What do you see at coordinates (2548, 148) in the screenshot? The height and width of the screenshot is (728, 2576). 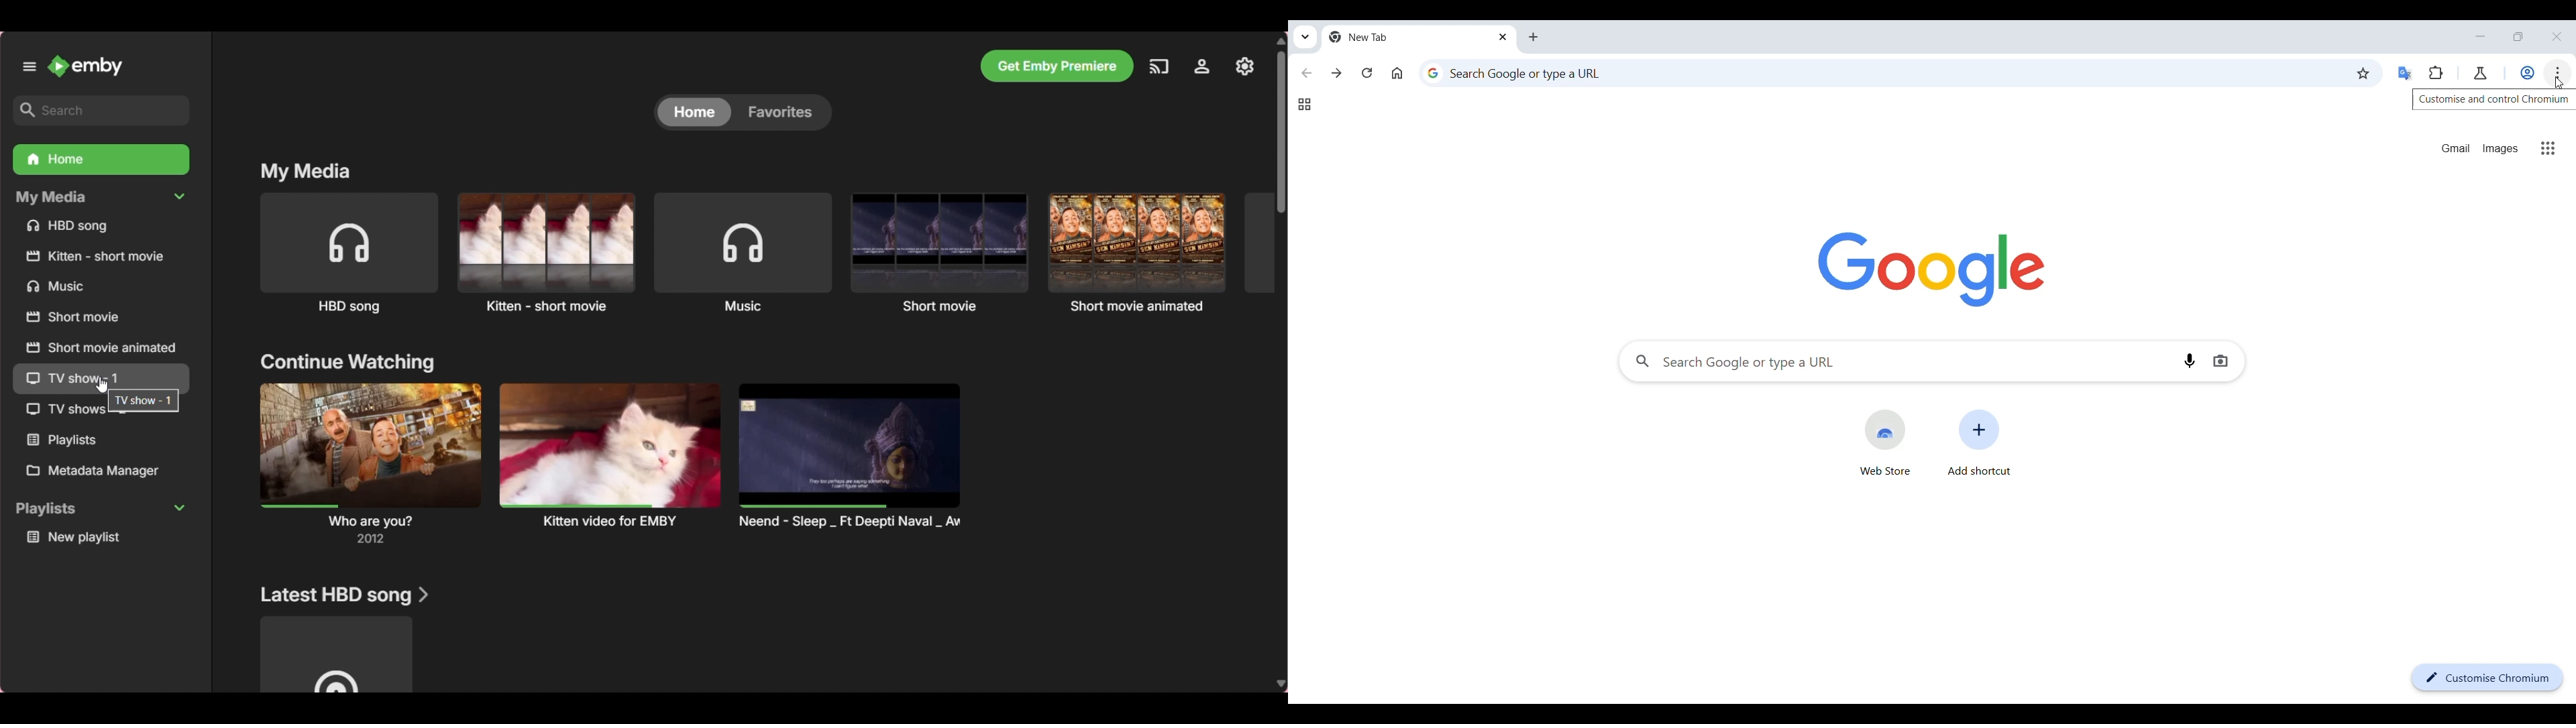 I see `Google apps` at bounding box center [2548, 148].